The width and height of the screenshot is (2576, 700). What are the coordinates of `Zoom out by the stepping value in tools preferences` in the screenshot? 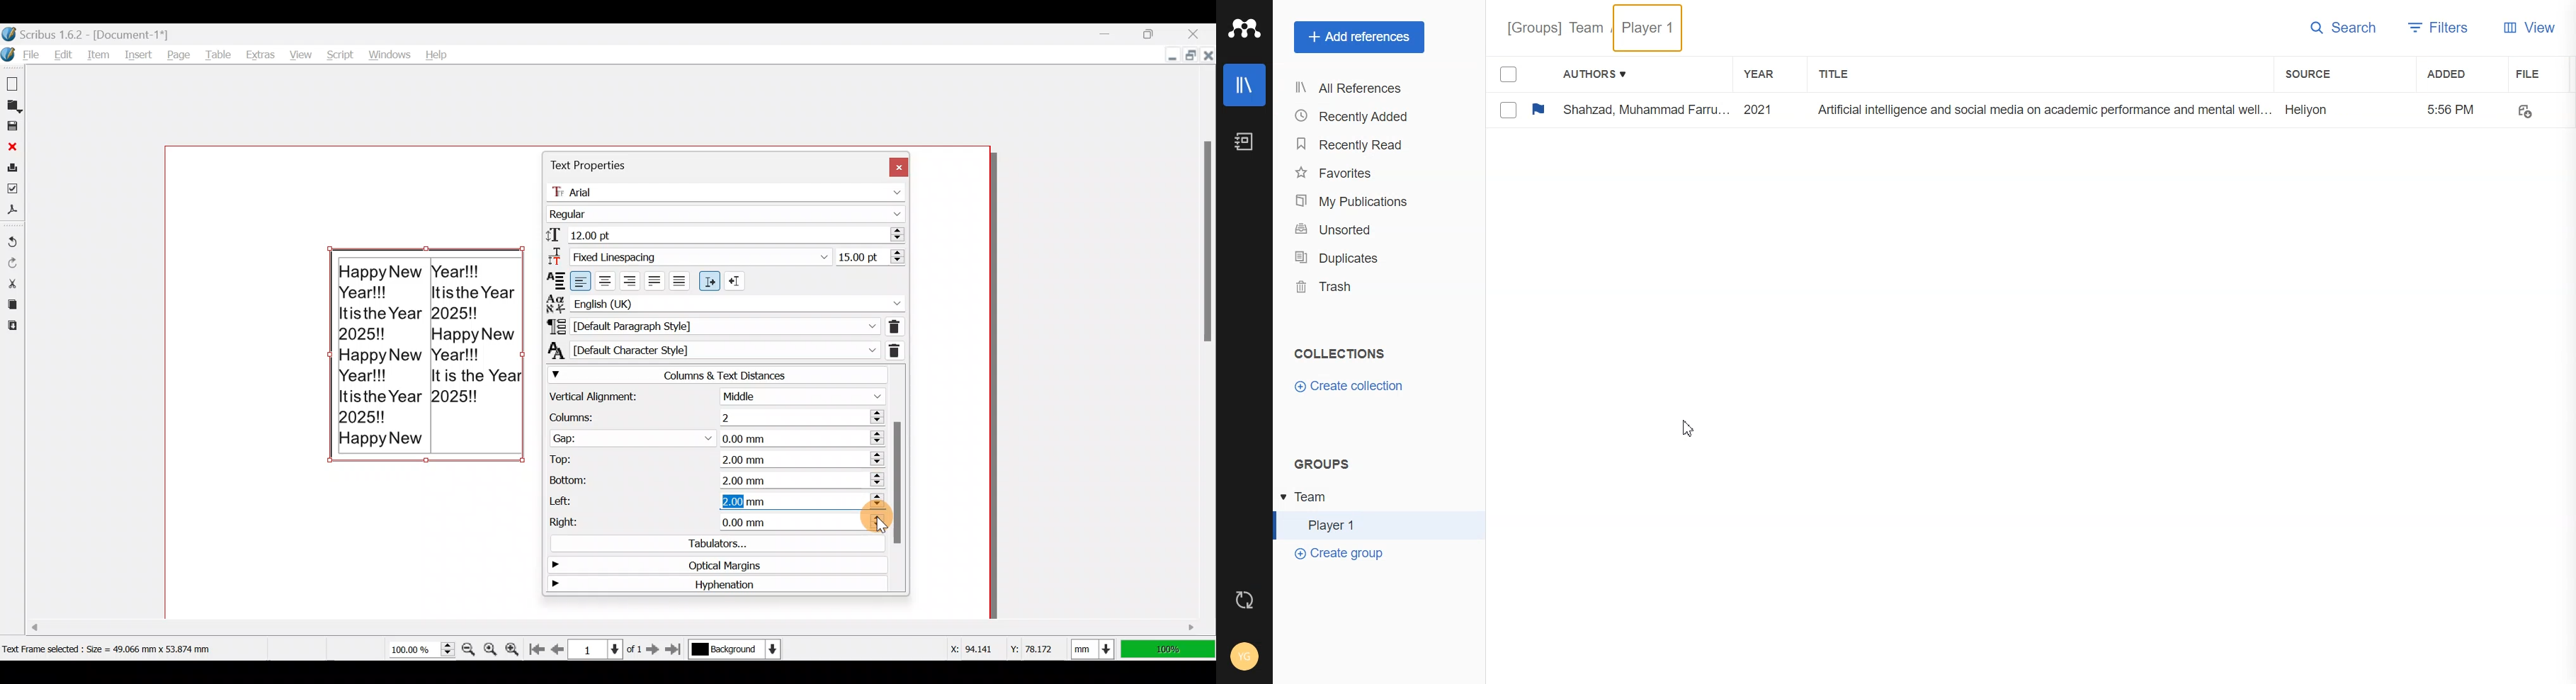 It's located at (469, 645).